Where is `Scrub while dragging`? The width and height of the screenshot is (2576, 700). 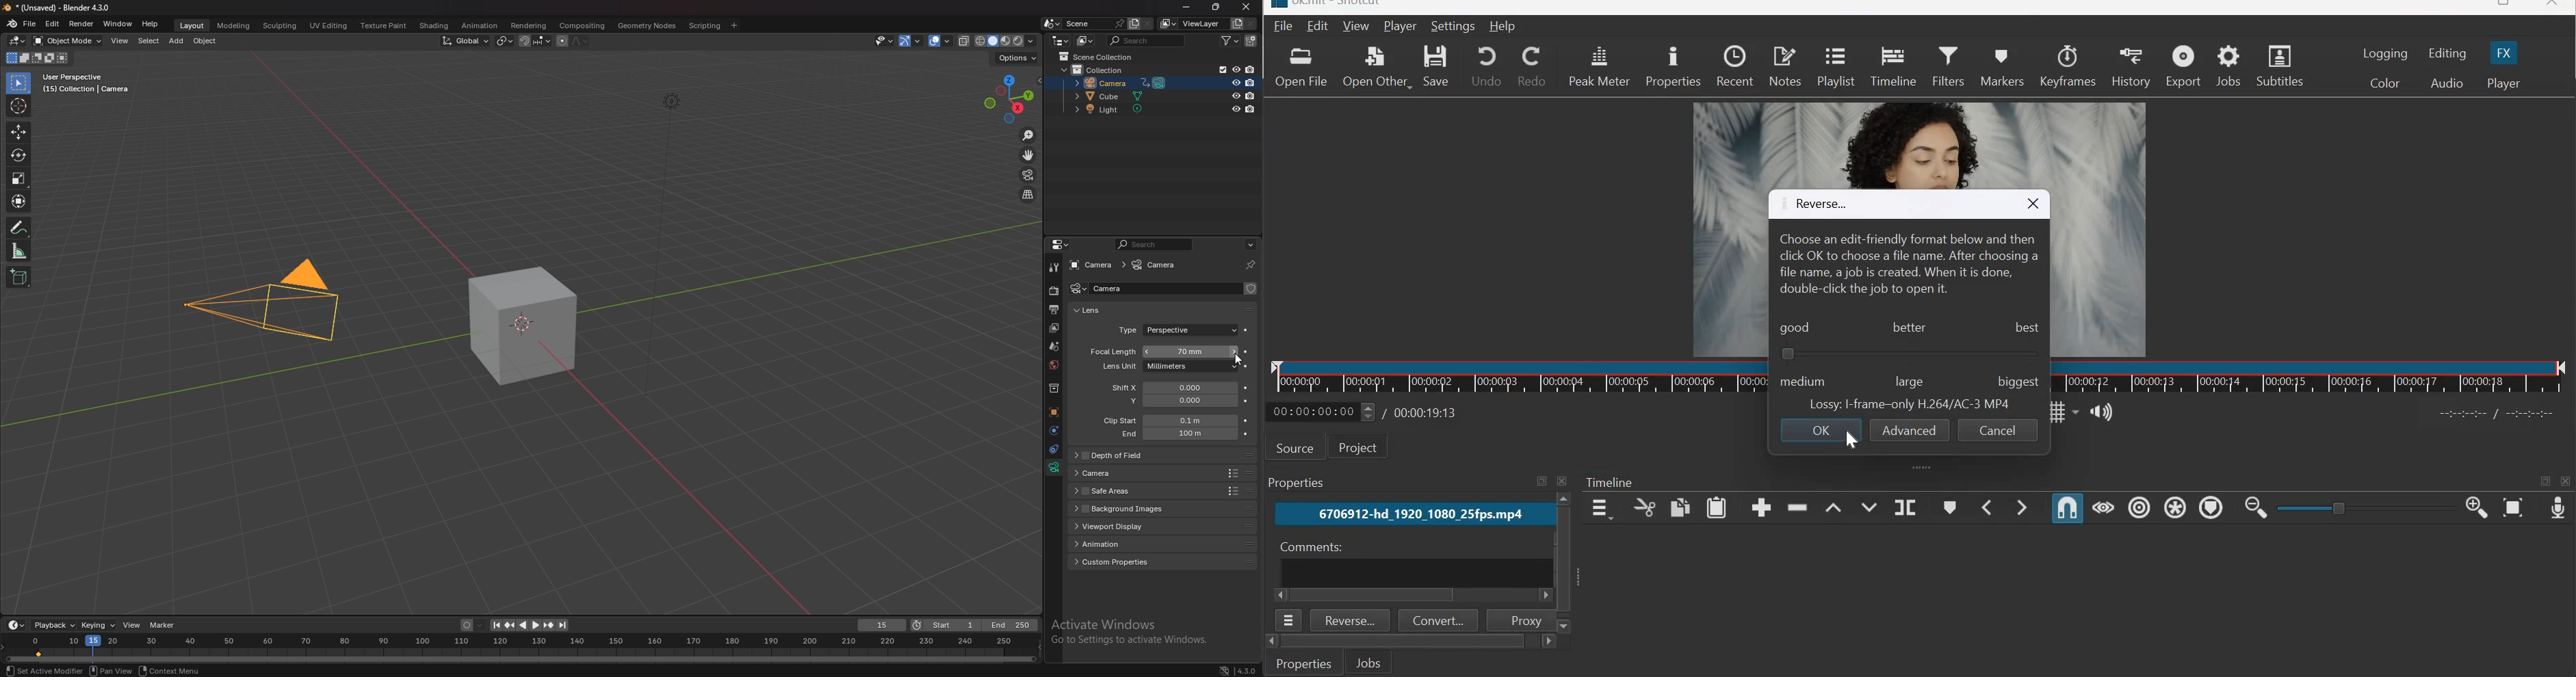
Scrub while dragging is located at coordinates (2103, 508).